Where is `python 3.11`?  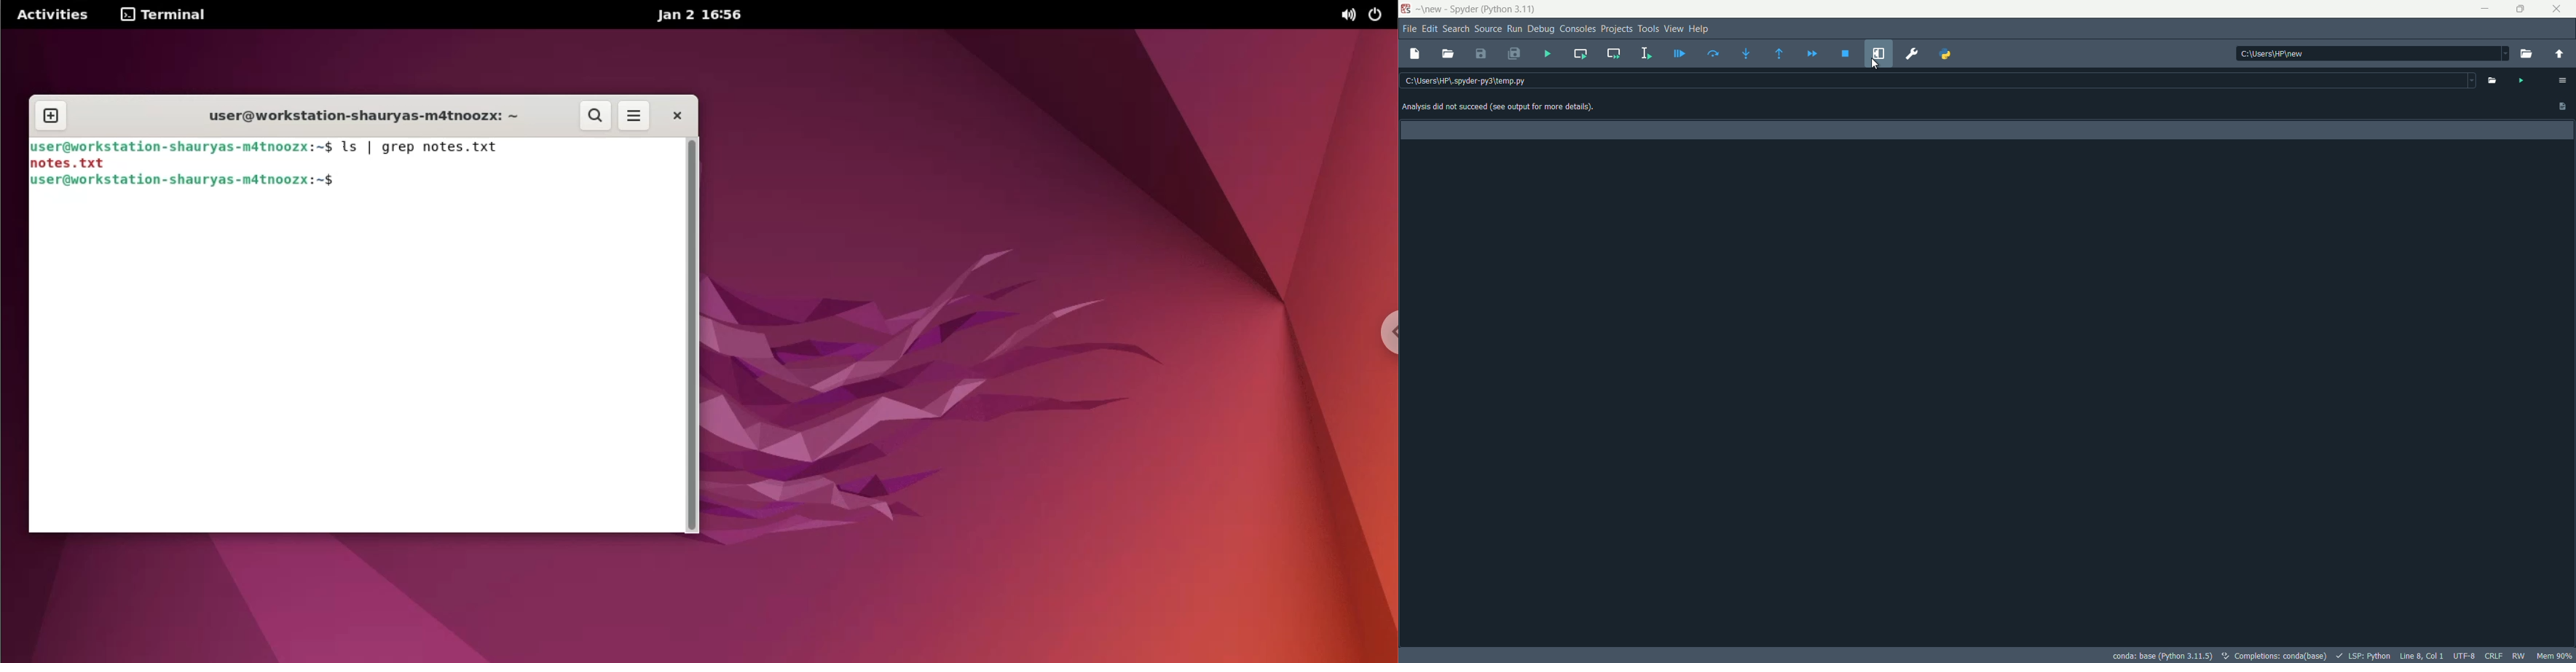
python 3.11 is located at coordinates (1510, 10).